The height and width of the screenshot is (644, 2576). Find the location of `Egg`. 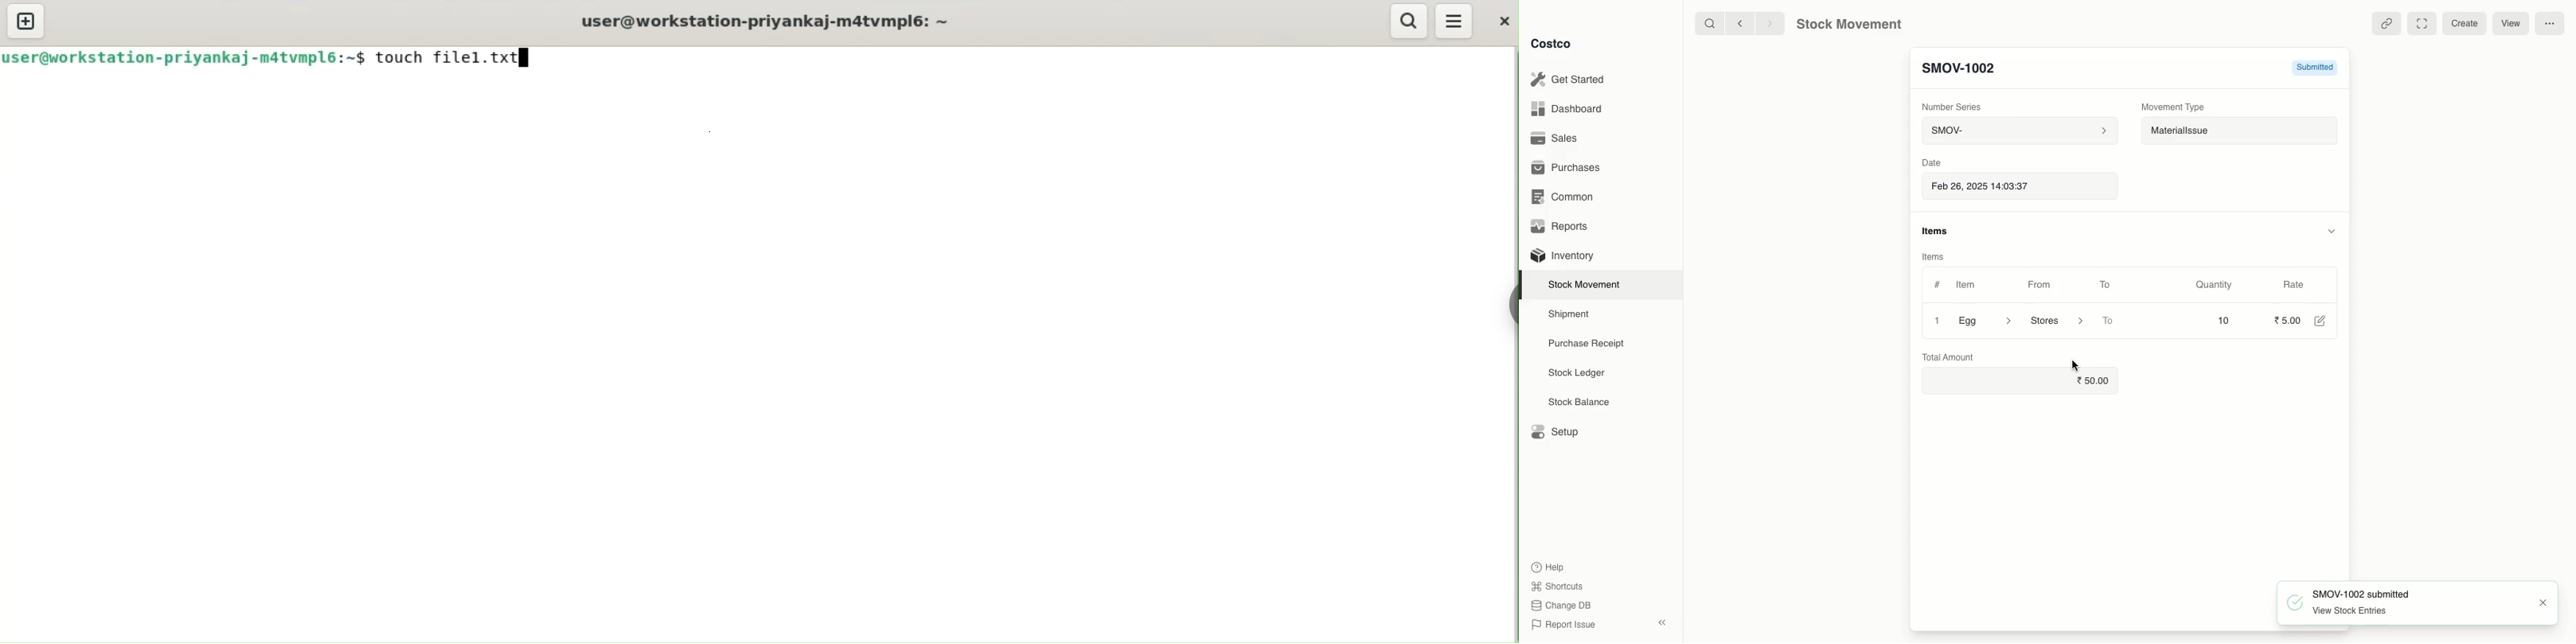

Egg is located at coordinates (1985, 320).